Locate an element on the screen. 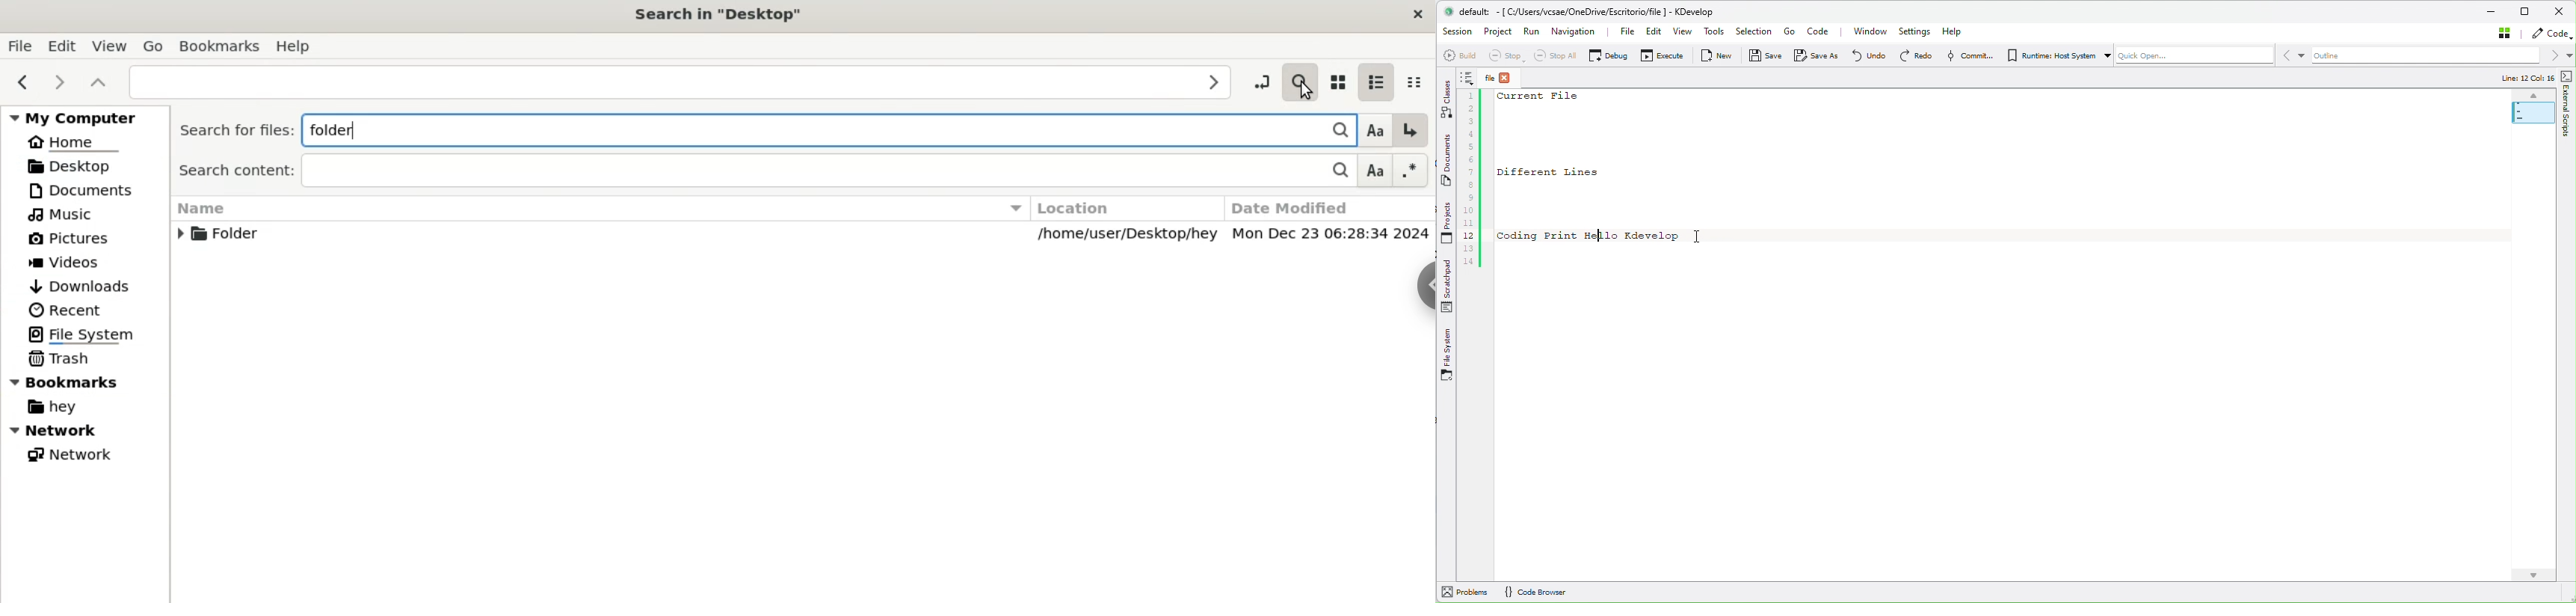 The image size is (2576, 616). Classes is located at coordinates (1445, 98).